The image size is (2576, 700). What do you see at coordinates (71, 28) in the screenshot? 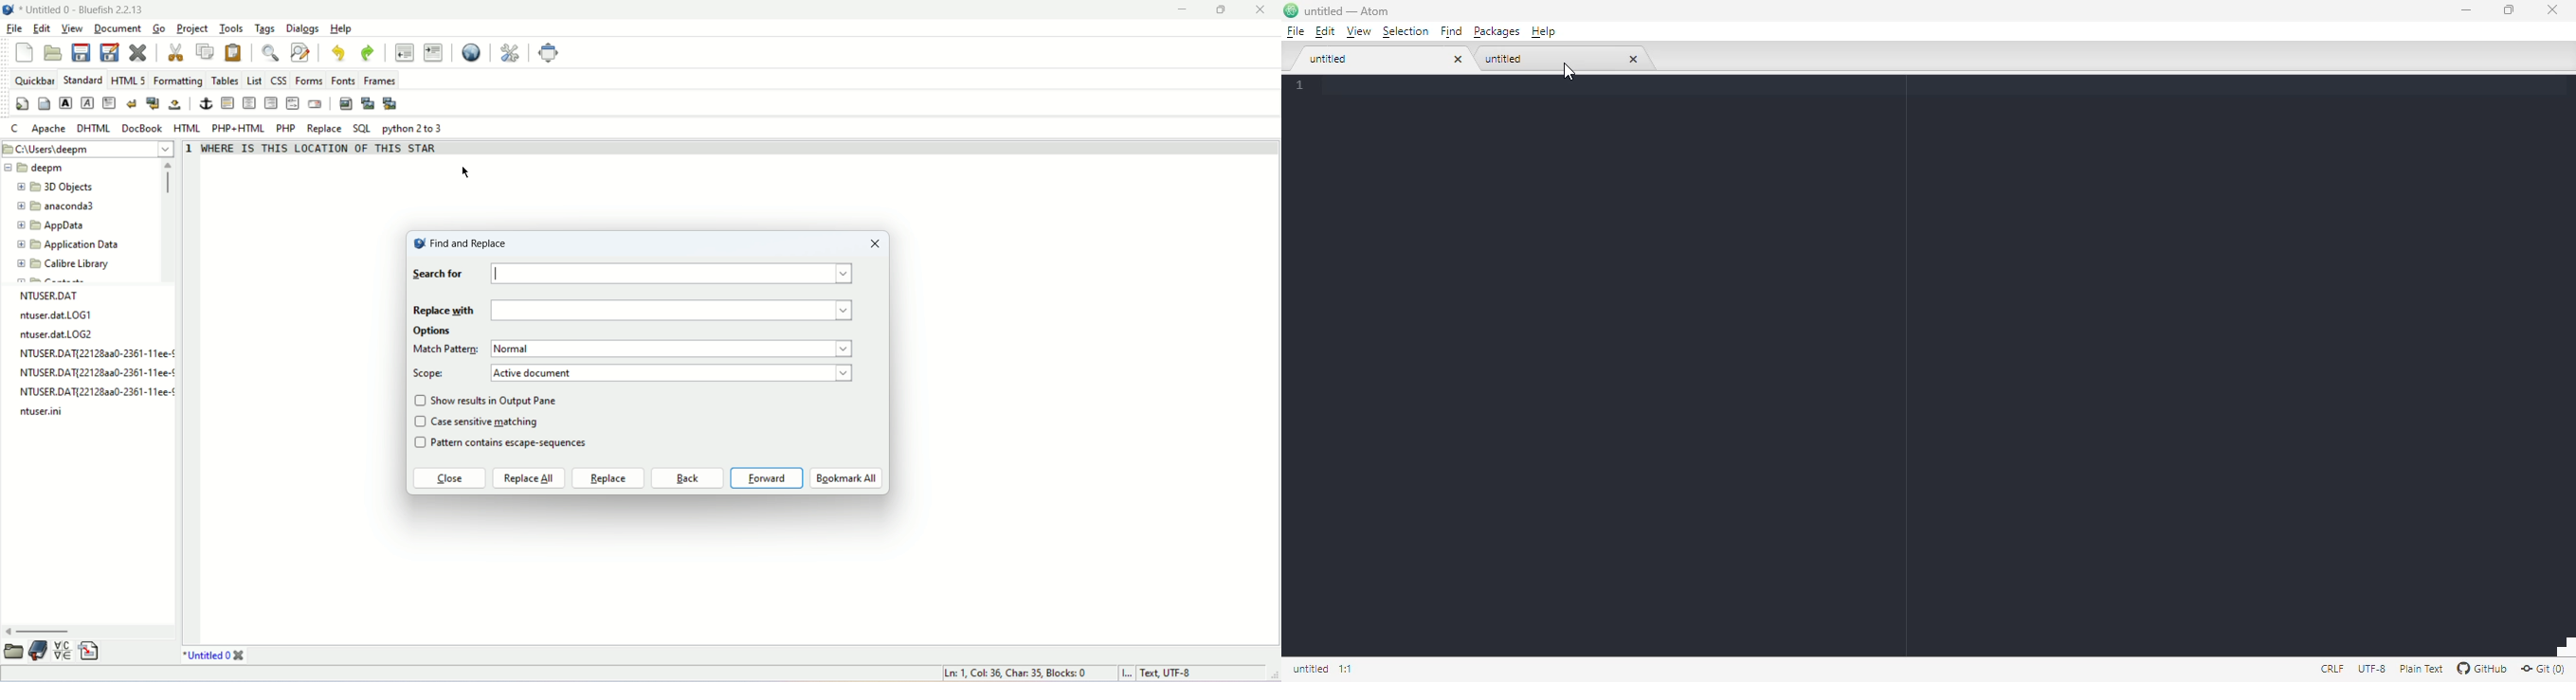
I see `view` at bounding box center [71, 28].